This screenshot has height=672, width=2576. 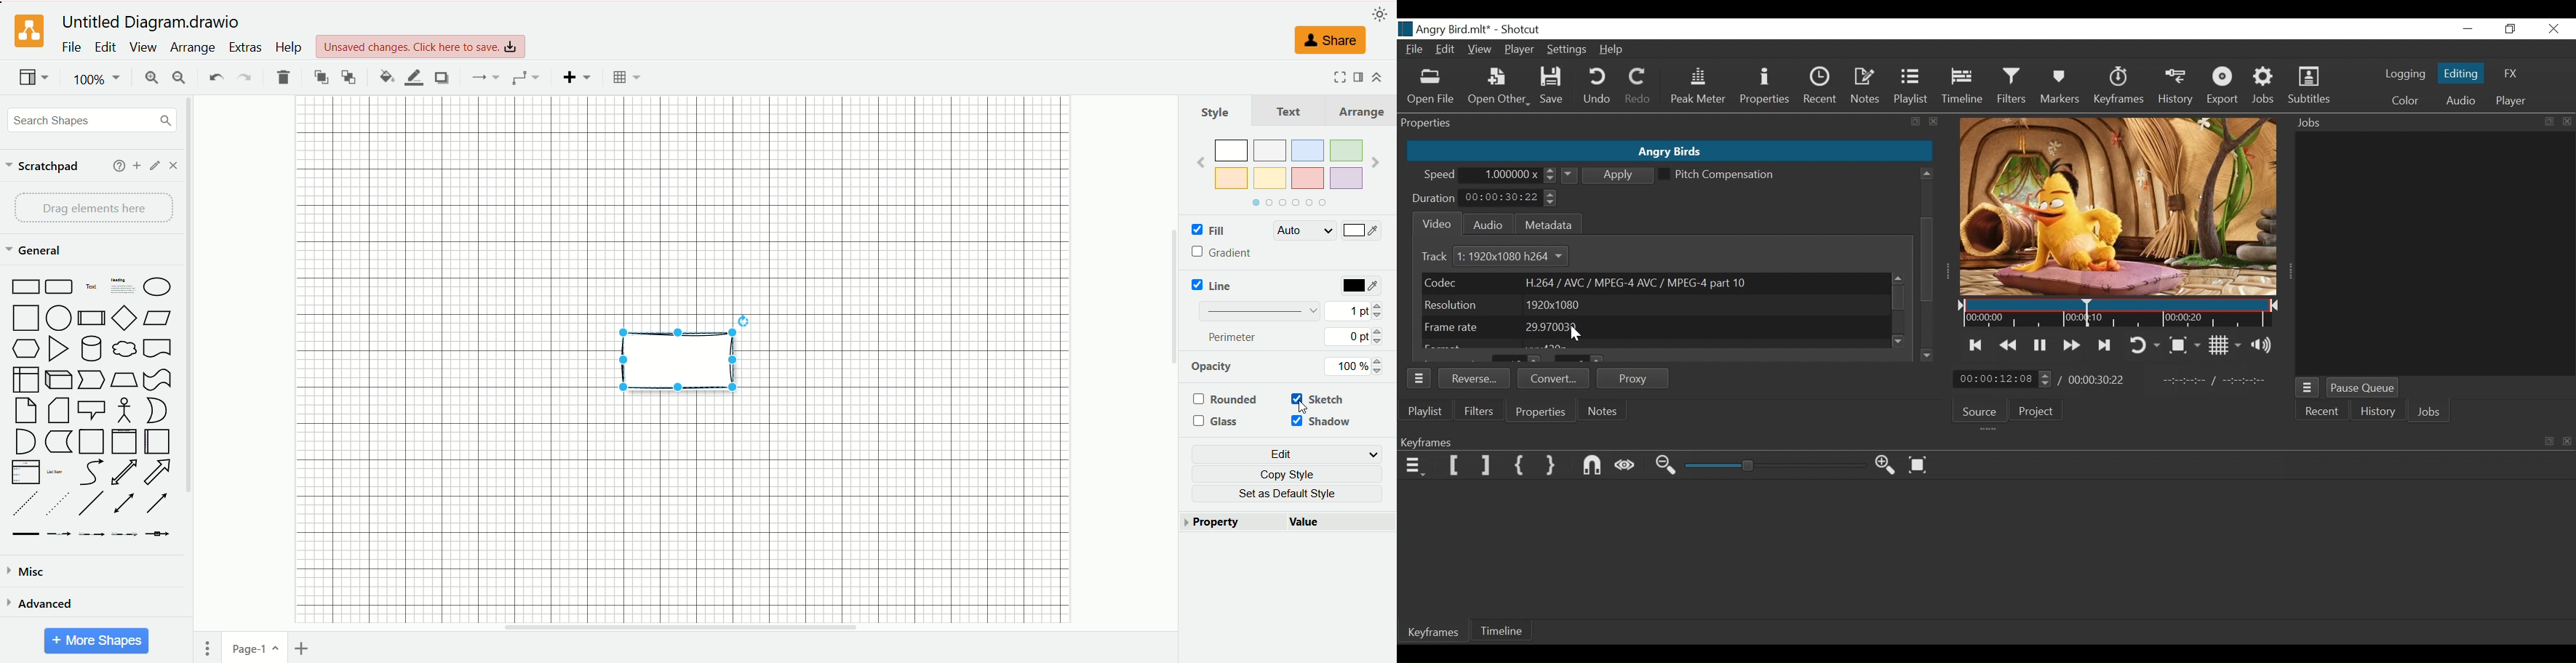 What do you see at coordinates (2511, 29) in the screenshot?
I see `Restore` at bounding box center [2511, 29].